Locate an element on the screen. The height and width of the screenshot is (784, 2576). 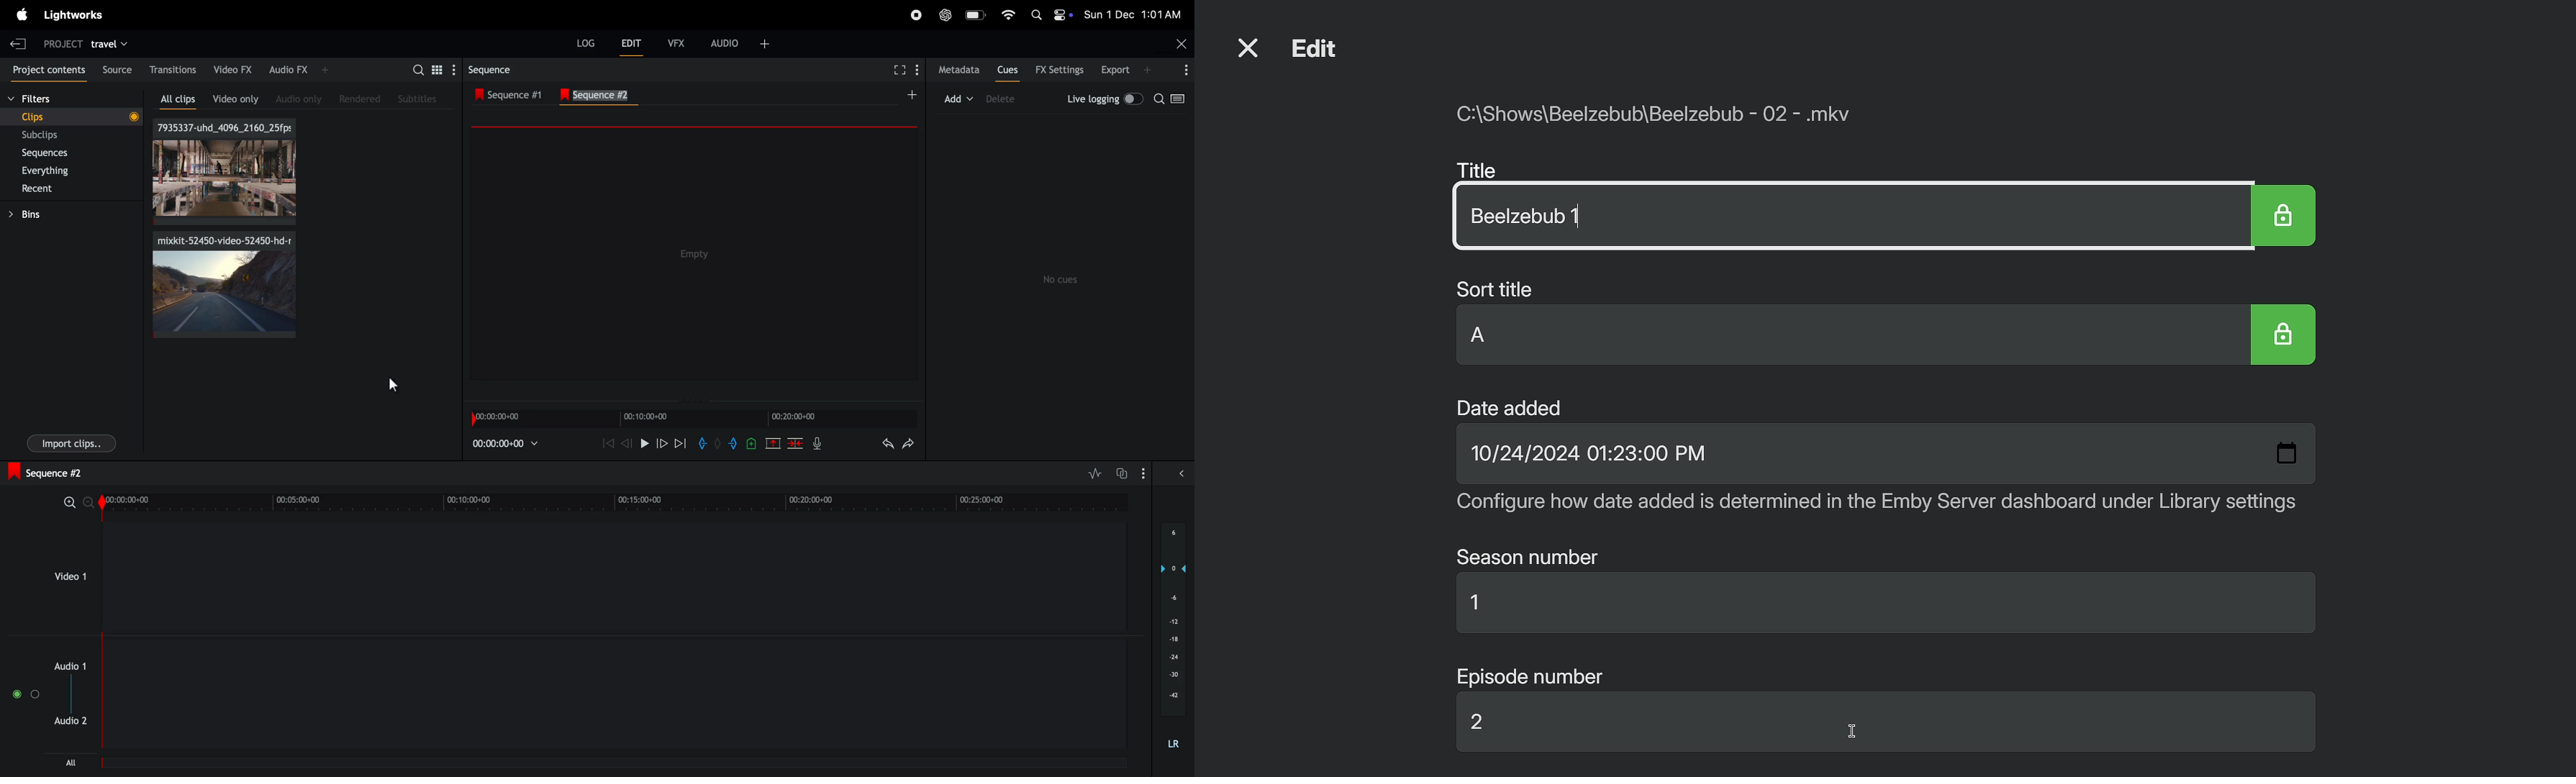
export is located at coordinates (1127, 69).